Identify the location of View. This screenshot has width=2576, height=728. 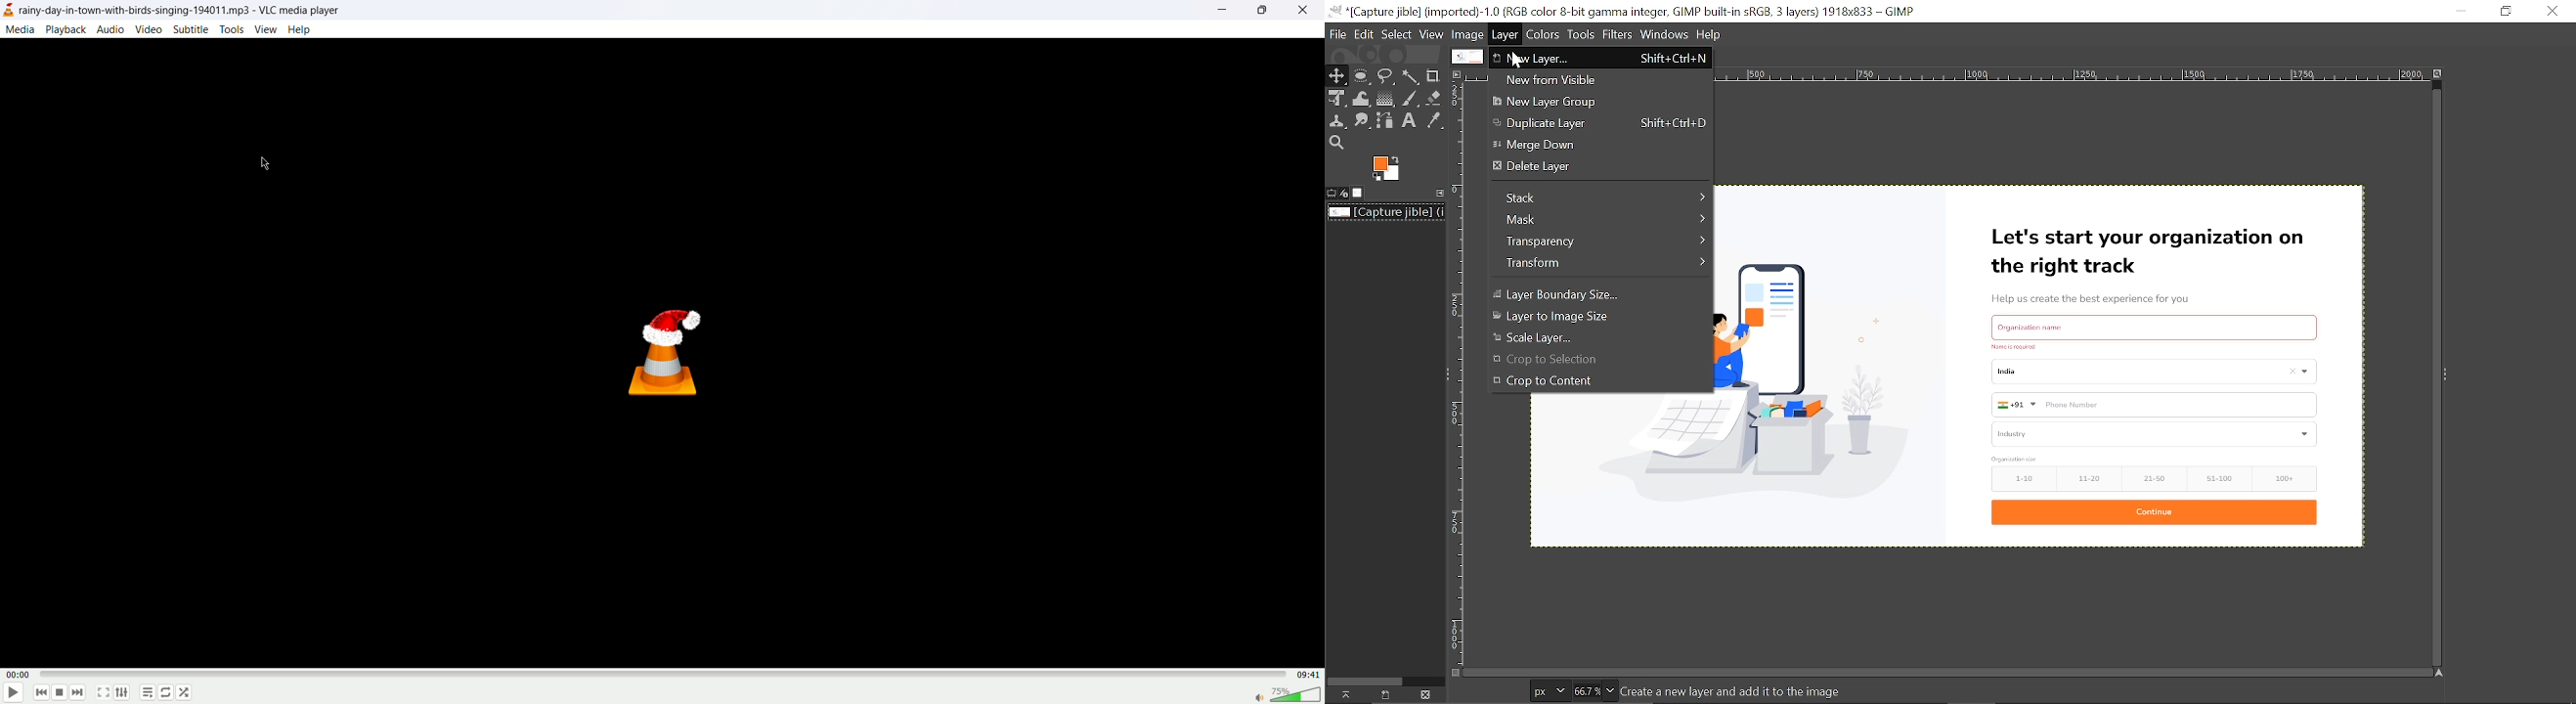
(1432, 33).